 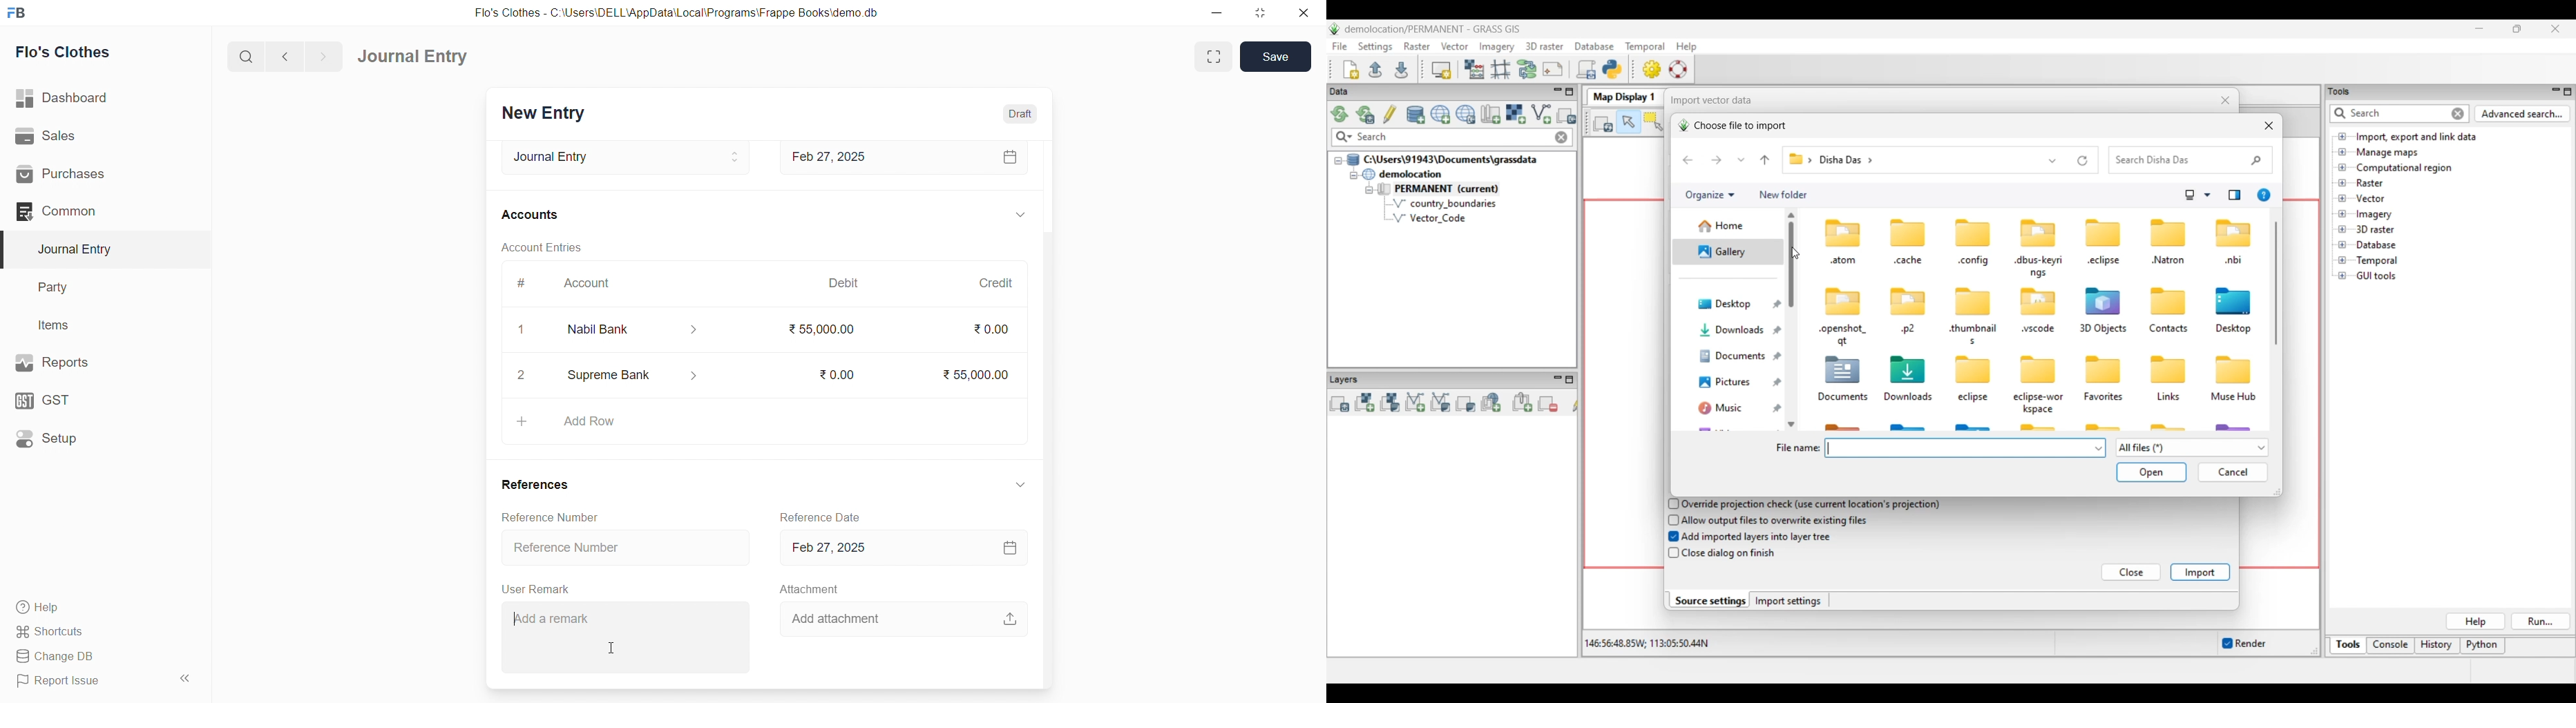 I want to click on Flo's Clothes - C:\Users\DELL\AppData\Local\Programs\Frappe Books\demo.db, so click(x=676, y=12).